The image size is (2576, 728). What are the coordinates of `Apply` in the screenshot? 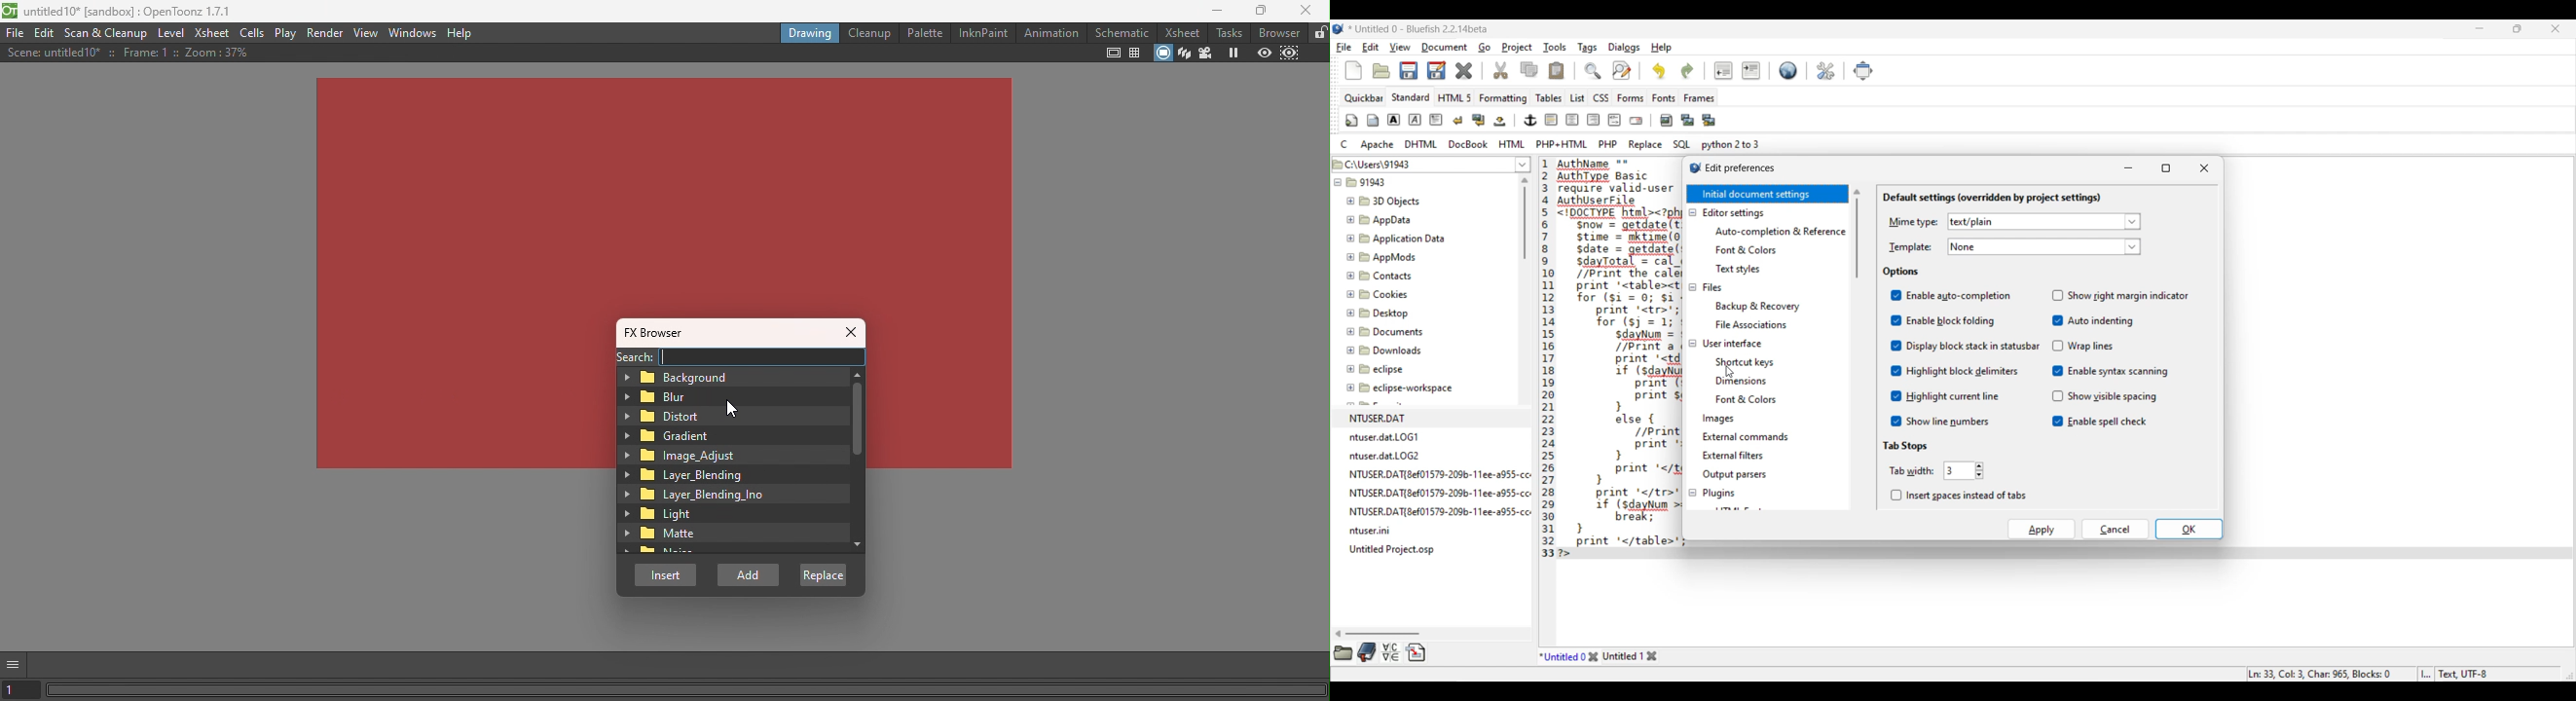 It's located at (2042, 529).